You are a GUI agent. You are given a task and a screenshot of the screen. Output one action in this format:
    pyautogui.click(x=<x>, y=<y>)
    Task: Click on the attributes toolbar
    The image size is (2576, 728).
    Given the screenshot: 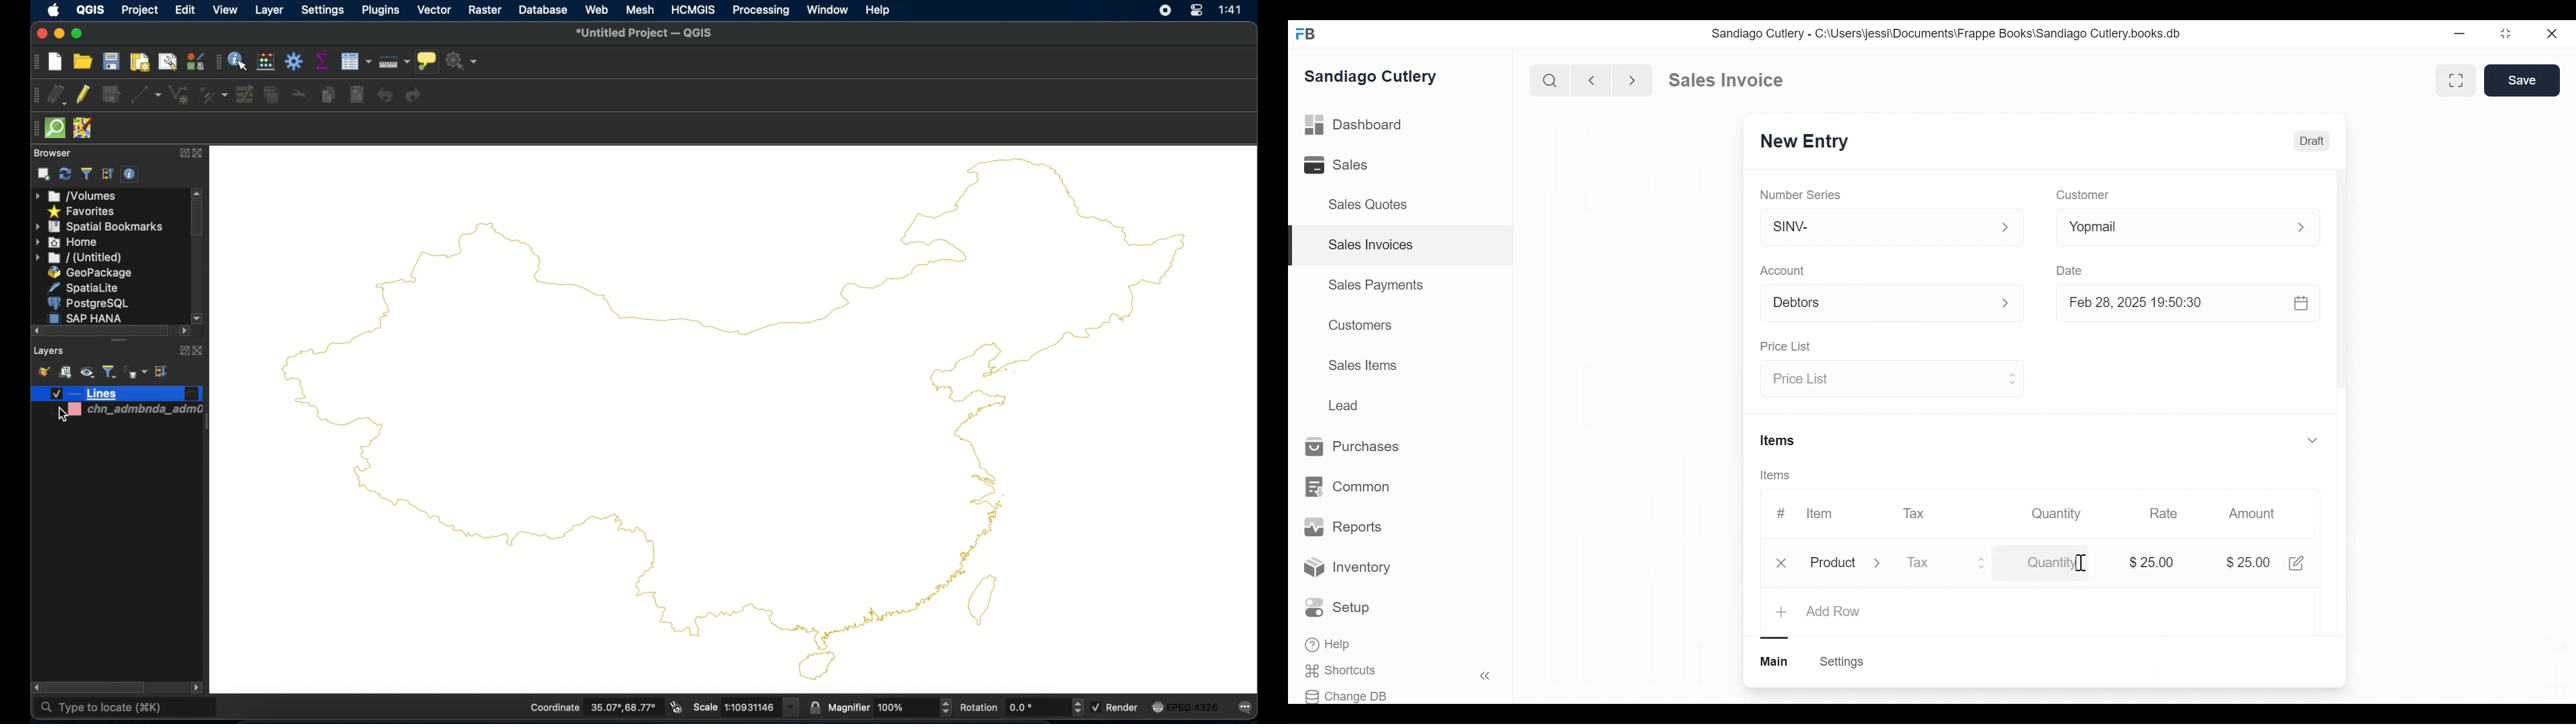 What is the action you would take?
    pyautogui.click(x=217, y=63)
    